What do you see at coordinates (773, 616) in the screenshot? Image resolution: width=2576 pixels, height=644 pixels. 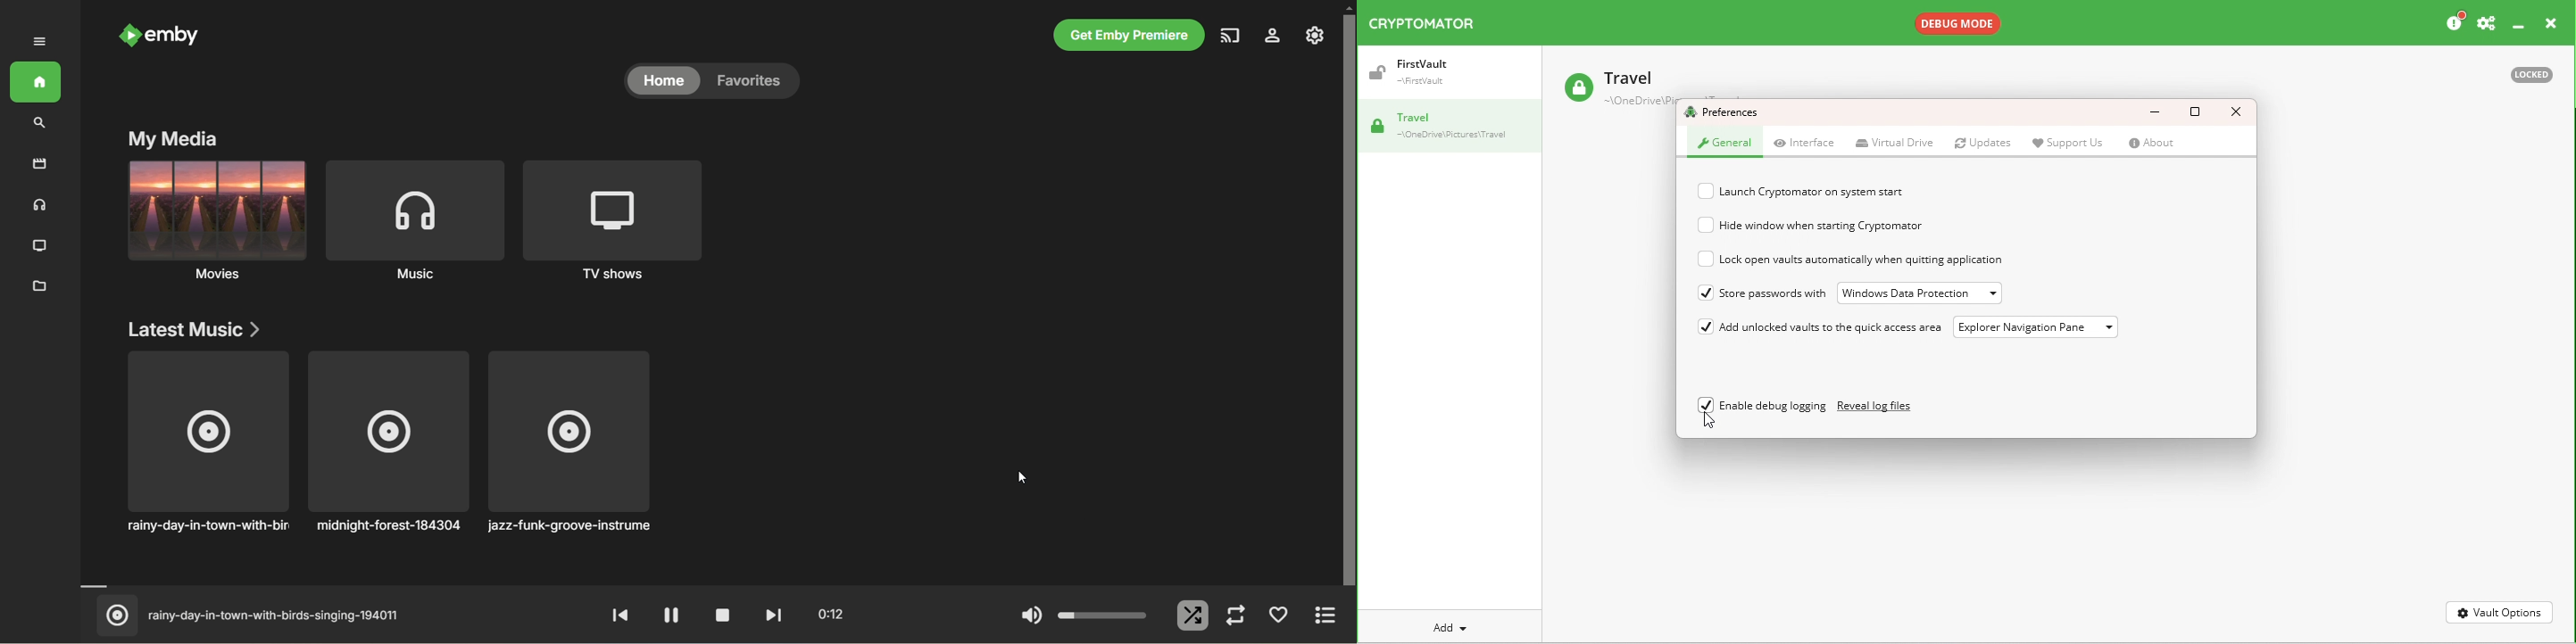 I see `fast forward` at bounding box center [773, 616].